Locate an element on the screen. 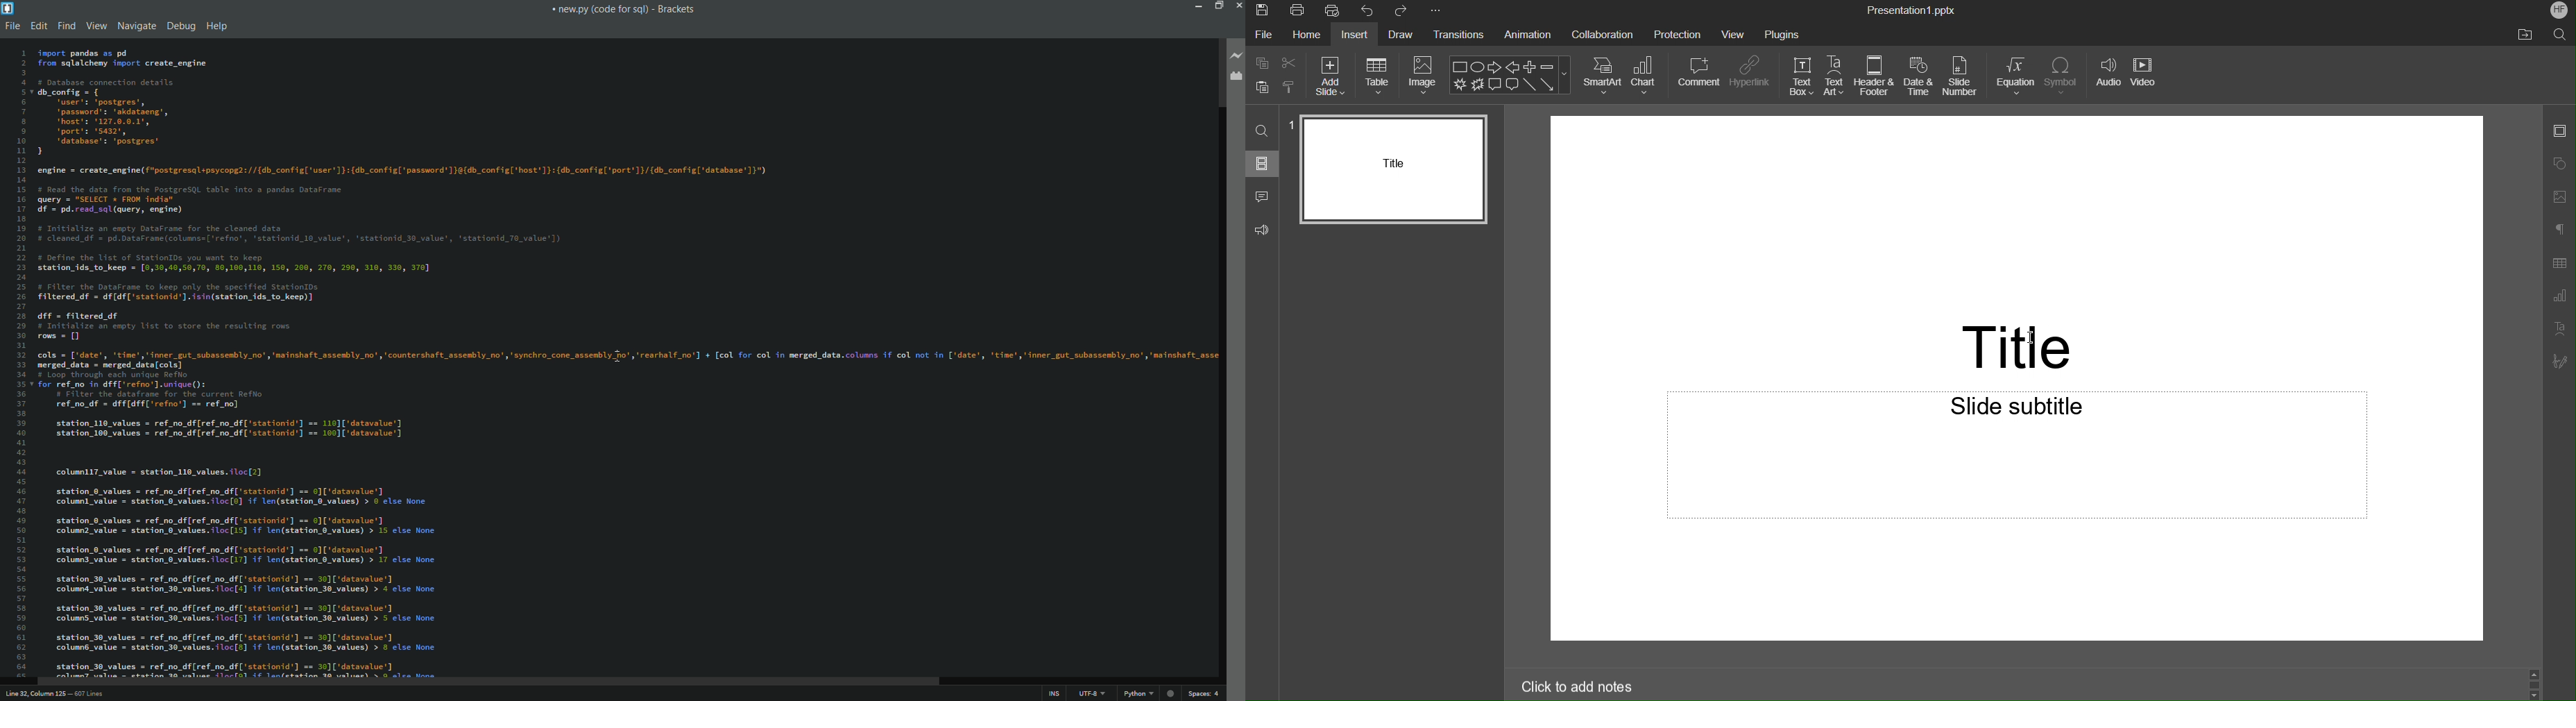  View is located at coordinates (1733, 36).